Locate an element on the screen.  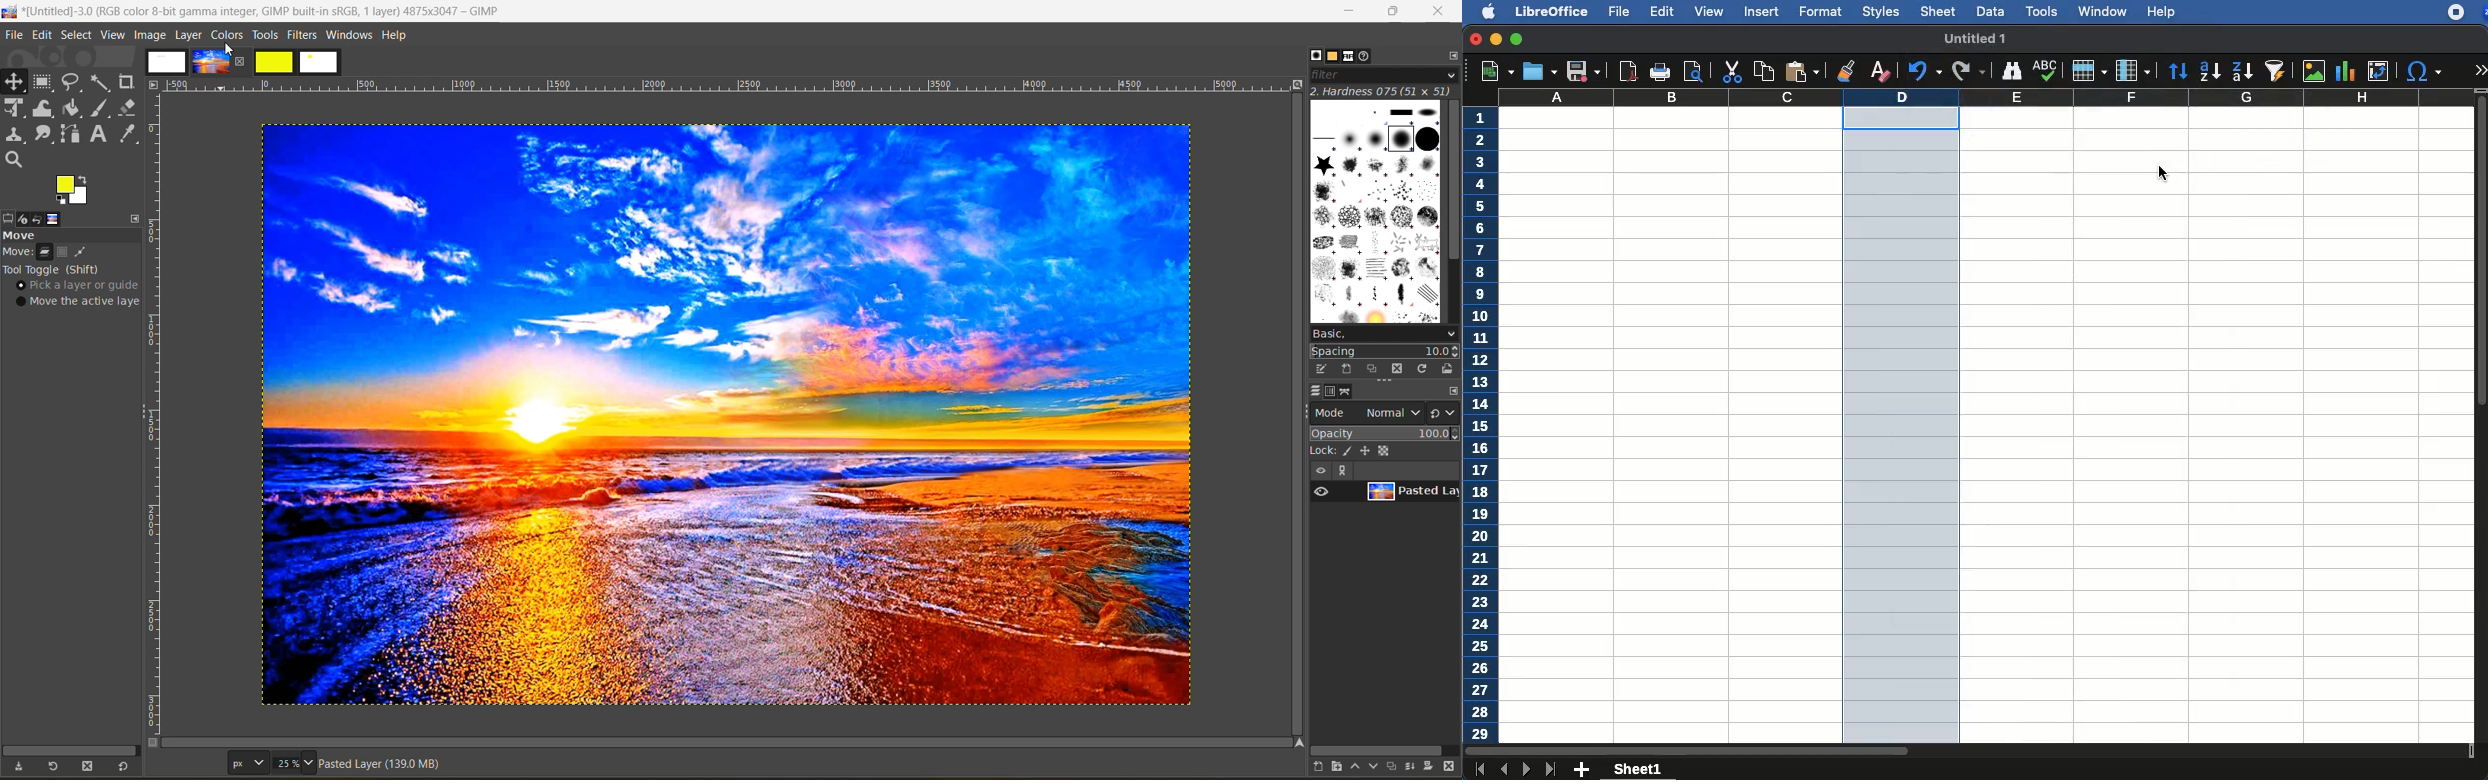
create a new brush is located at coordinates (1345, 368).